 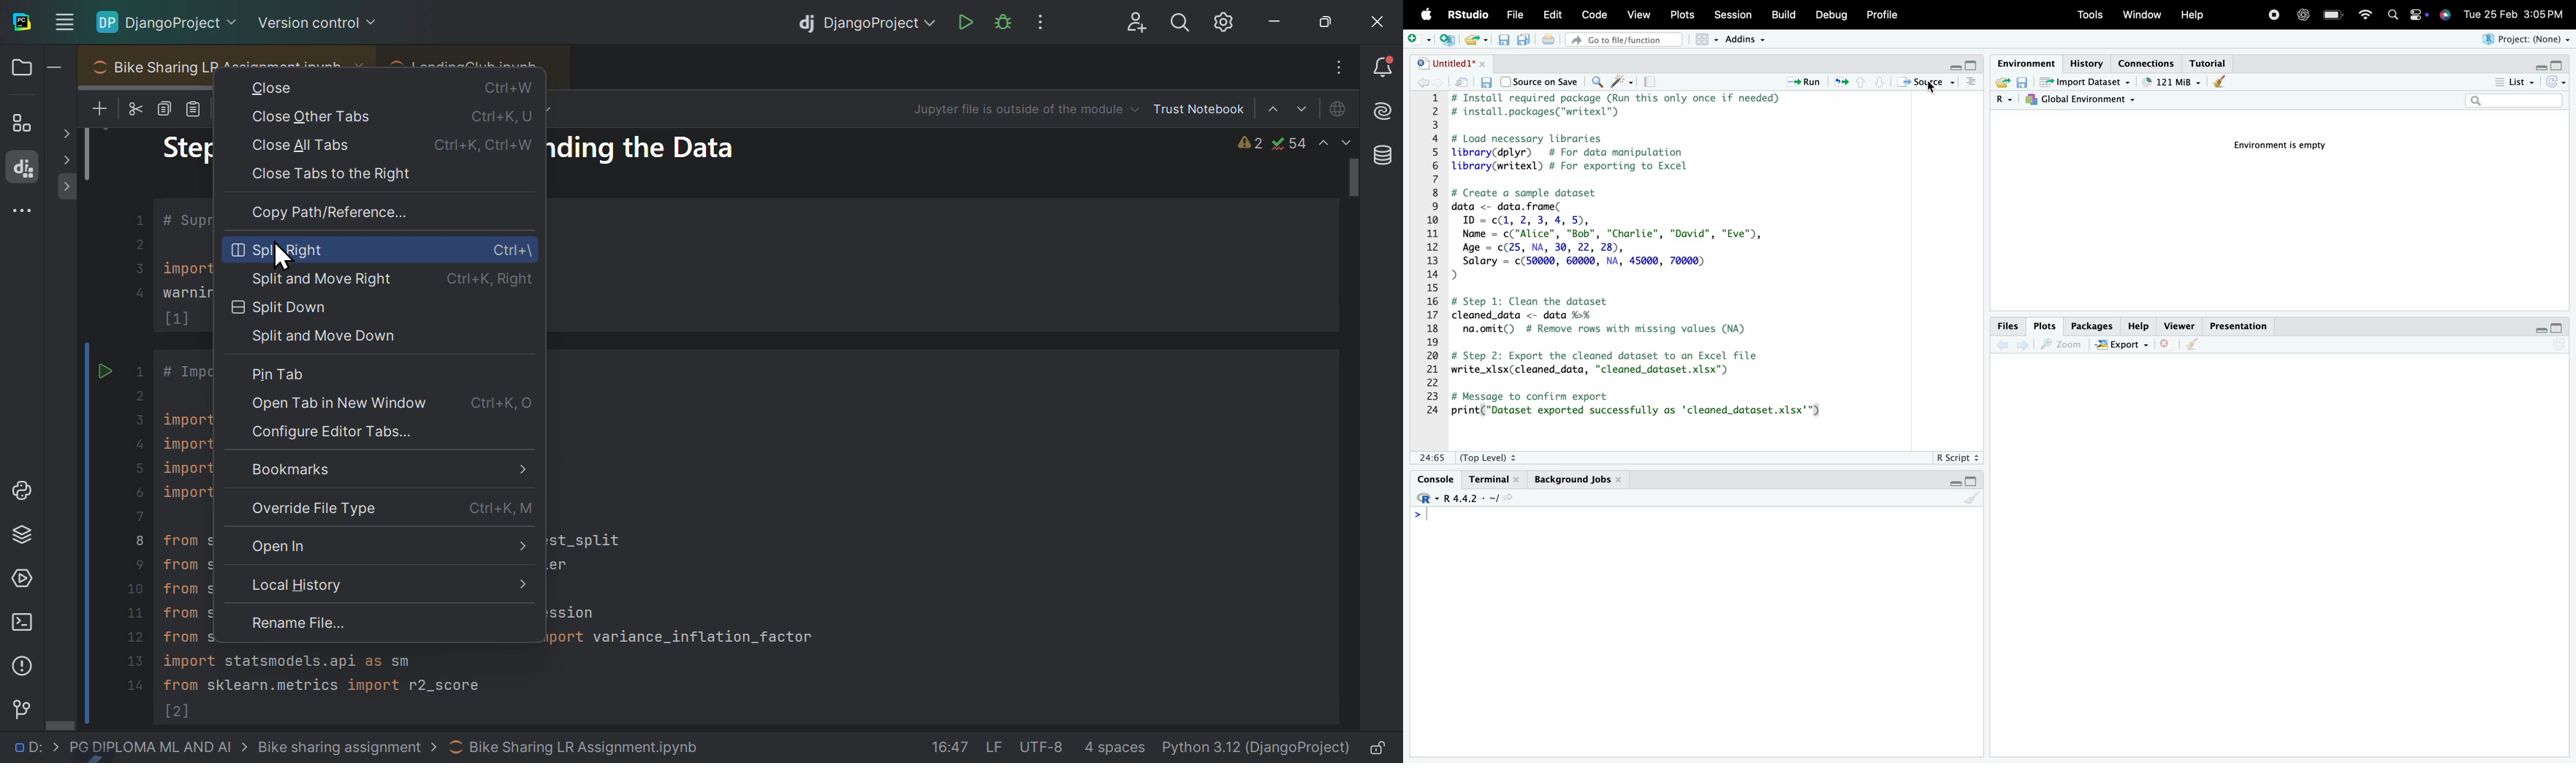 What do you see at coordinates (1625, 40) in the screenshot?
I see `Go to file/function` at bounding box center [1625, 40].